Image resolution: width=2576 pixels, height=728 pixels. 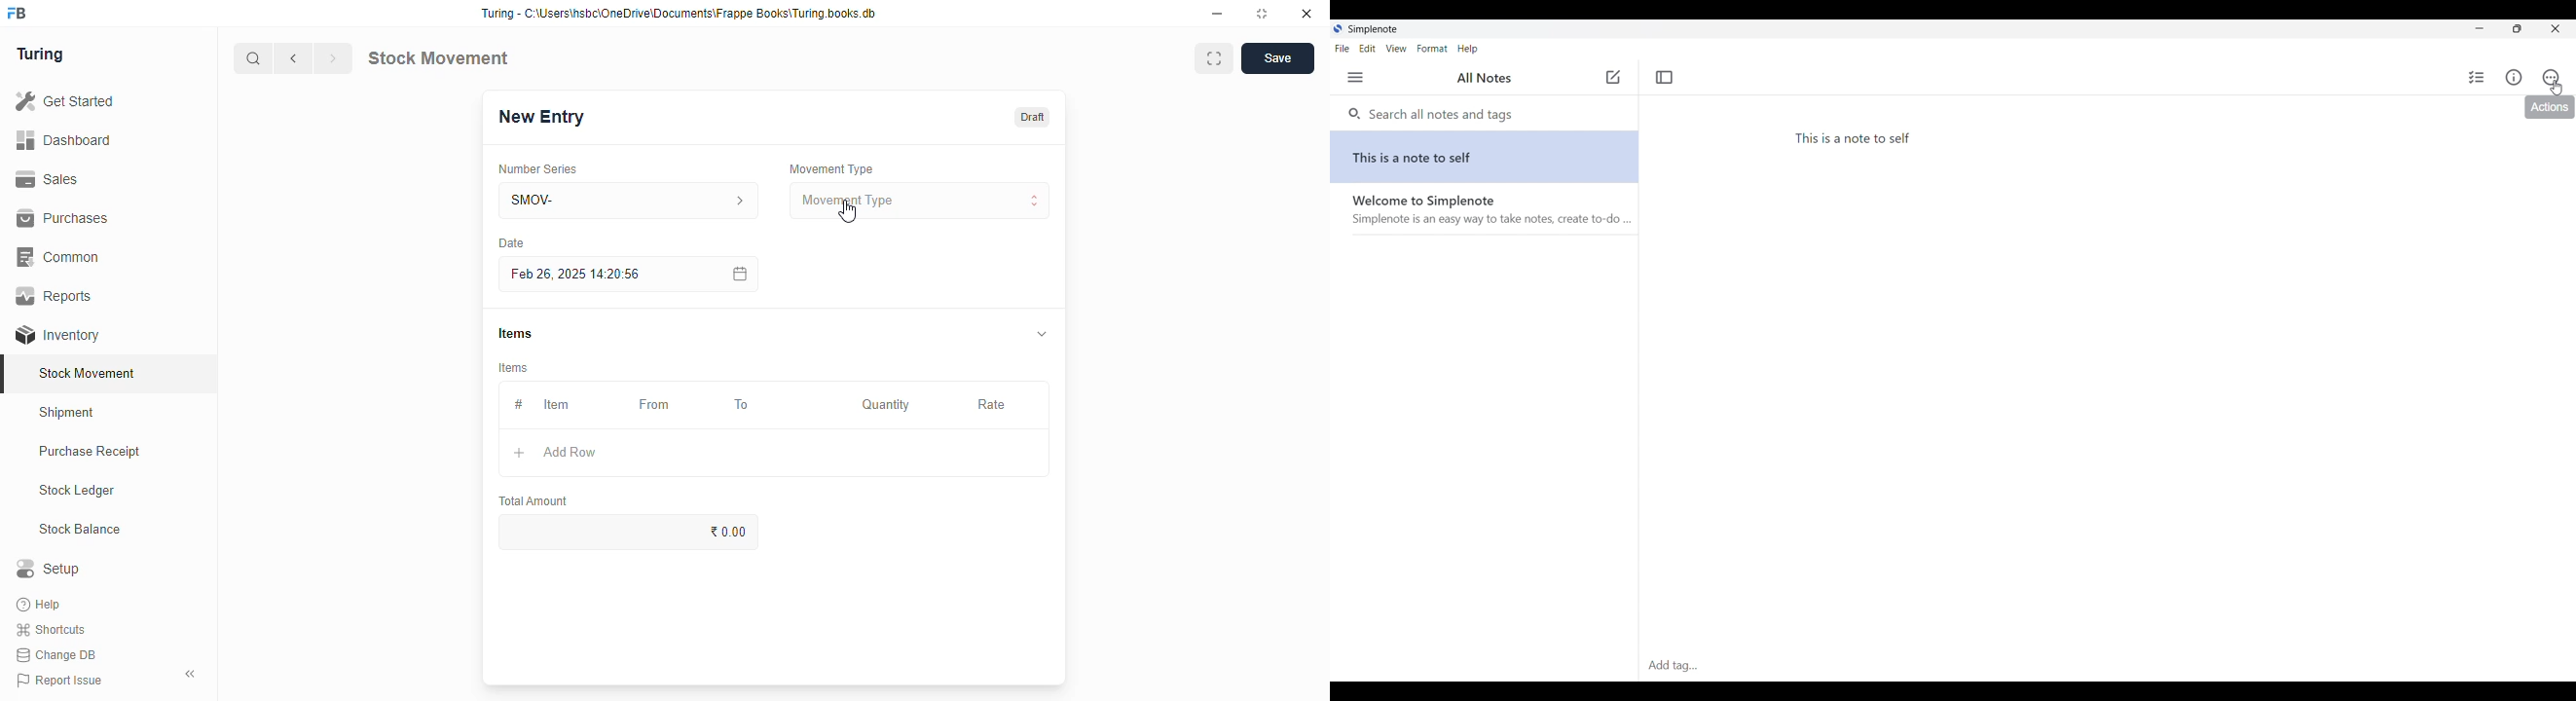 What do you see at coordinates (56, 655) in the screenshot?
I see `change DB` at bounding box center [56, 655].